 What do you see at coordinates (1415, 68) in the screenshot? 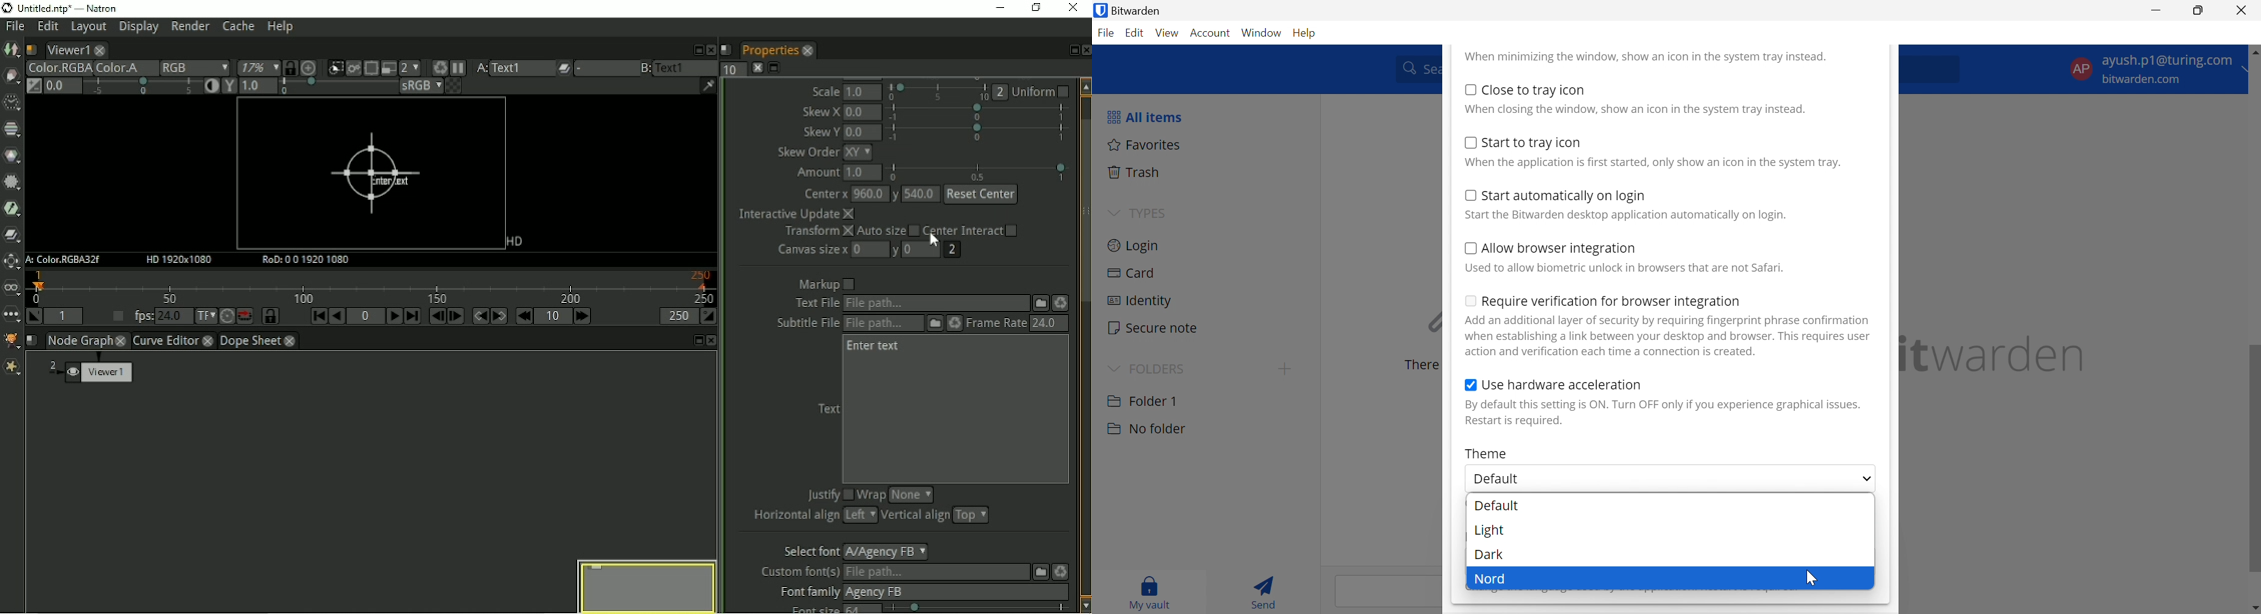
I see `Search vault` at bounding box center [1415, 68].